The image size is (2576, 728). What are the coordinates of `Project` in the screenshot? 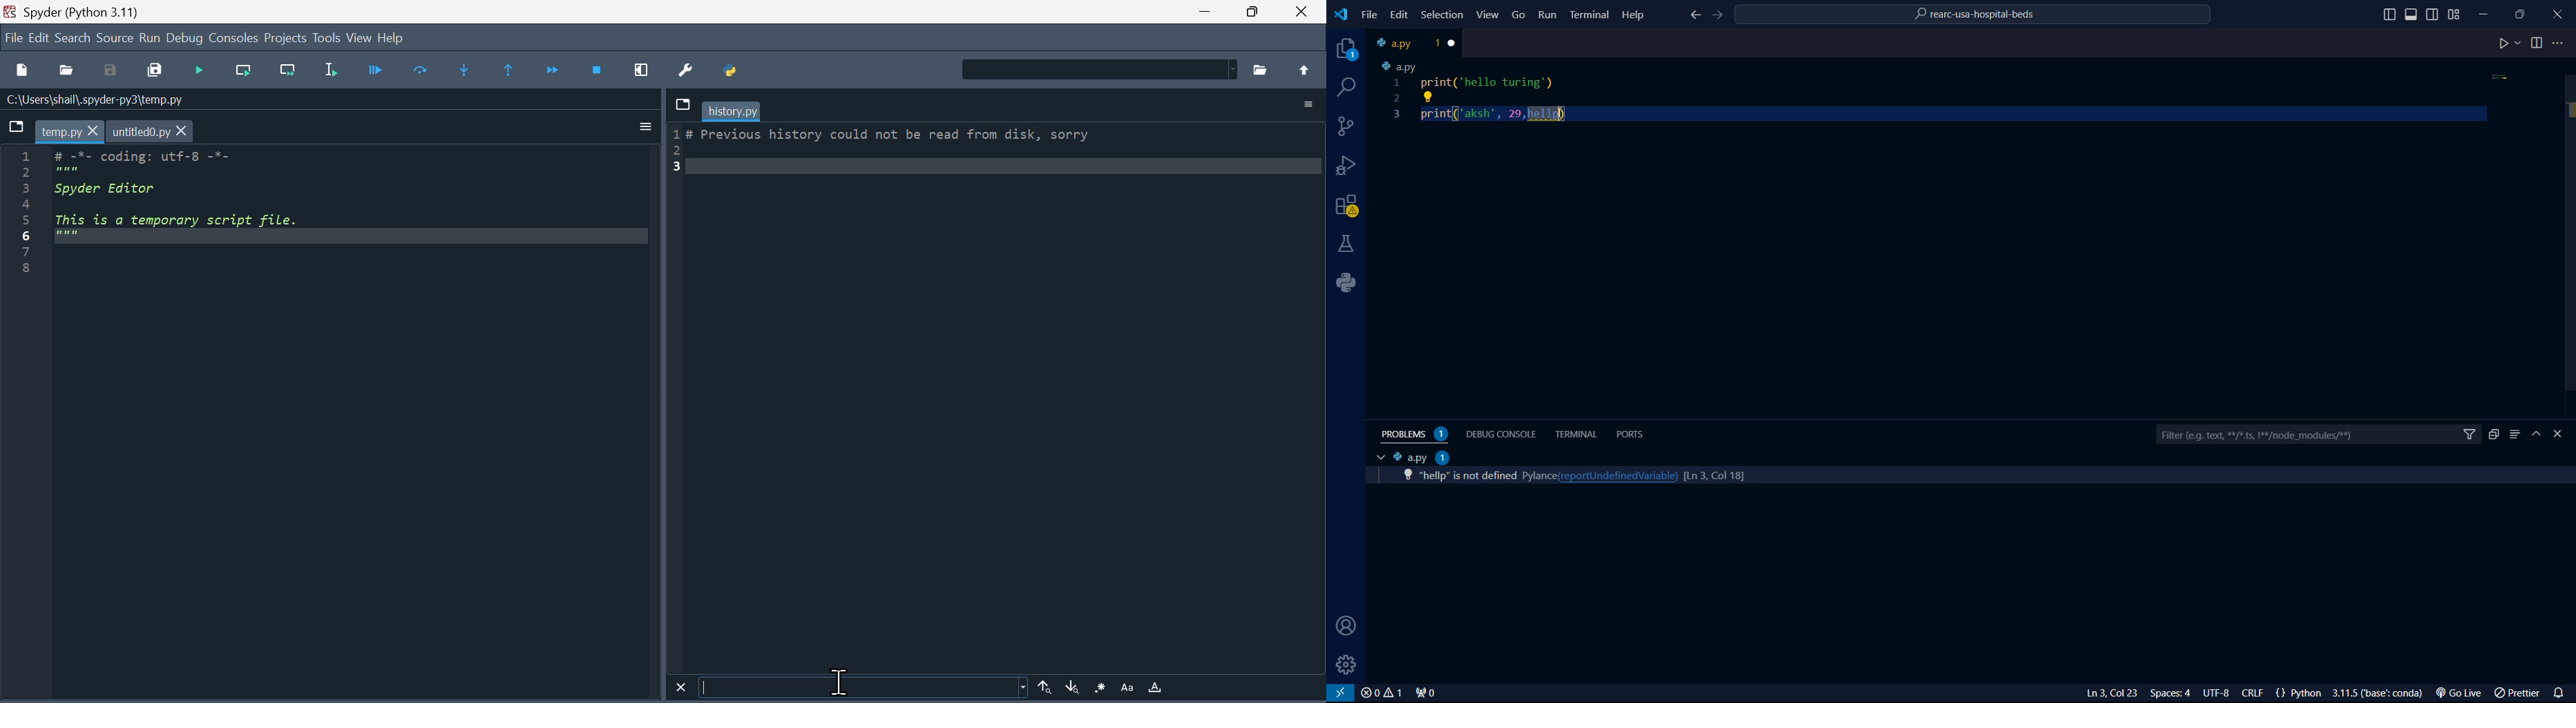 It's located at (286, 37).